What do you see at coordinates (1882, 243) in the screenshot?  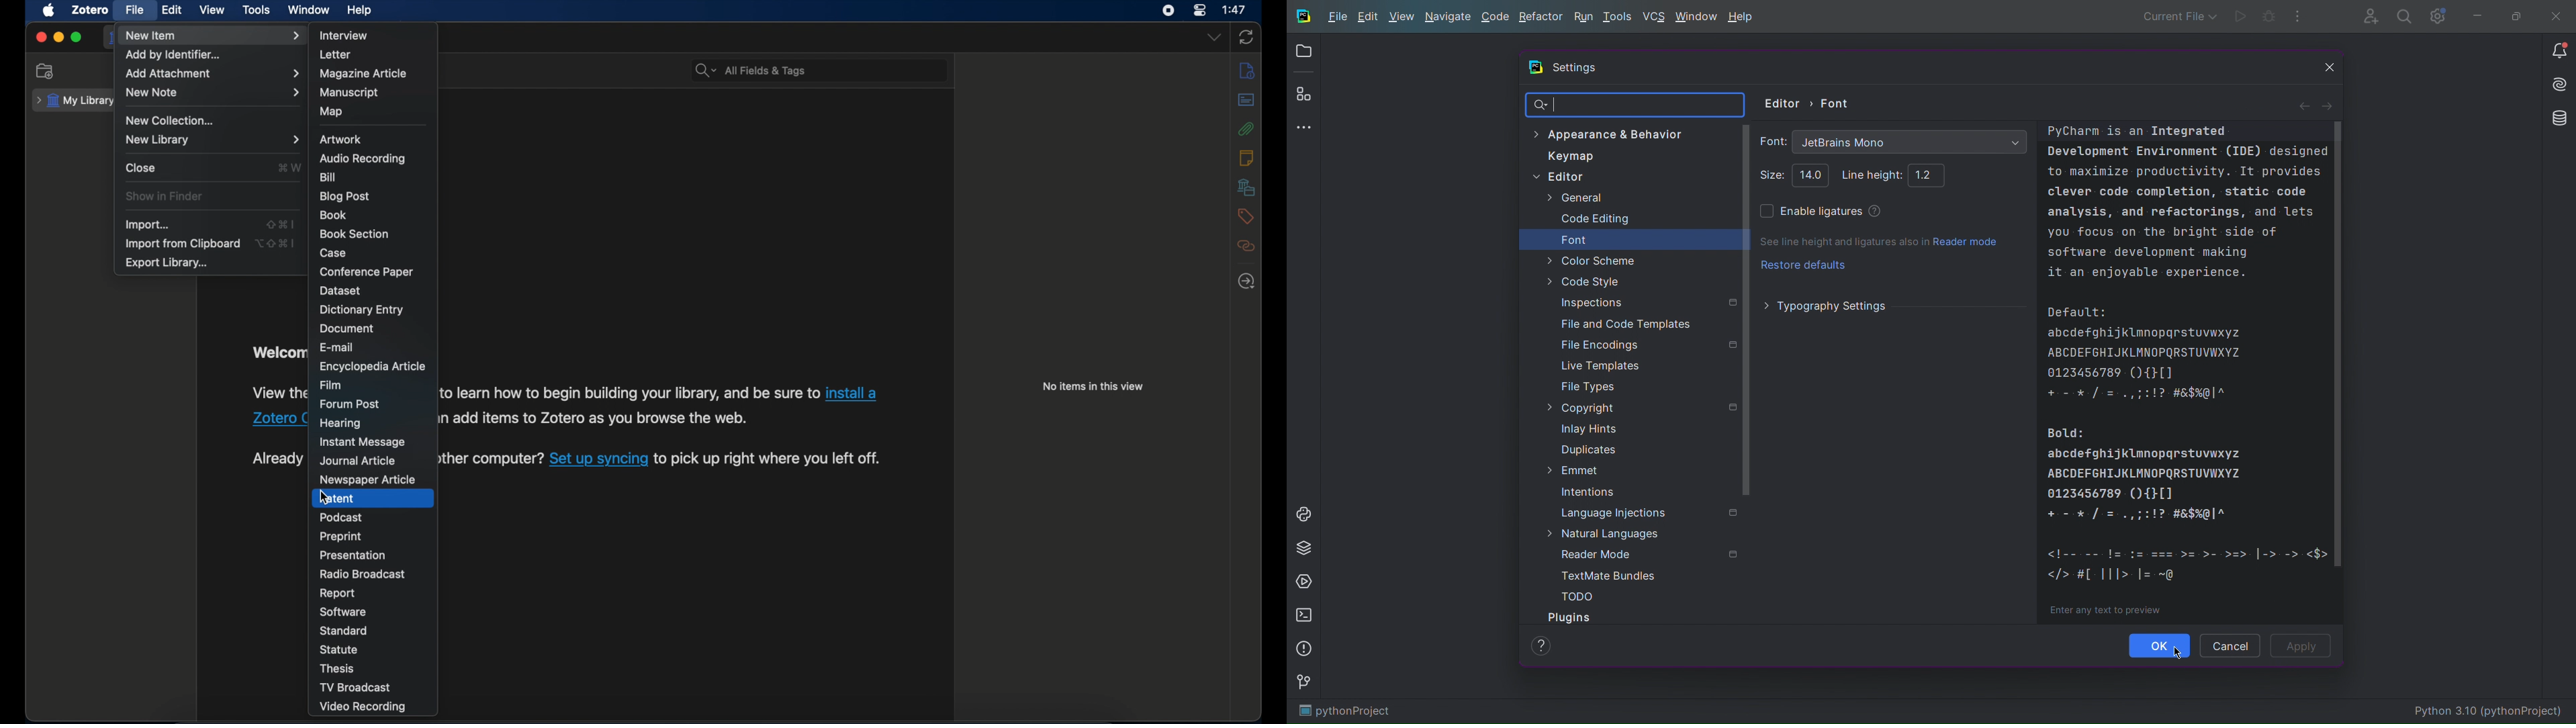 I see `See line height and ligatures also in Reader Mode` at bounding box center [1882, 243].